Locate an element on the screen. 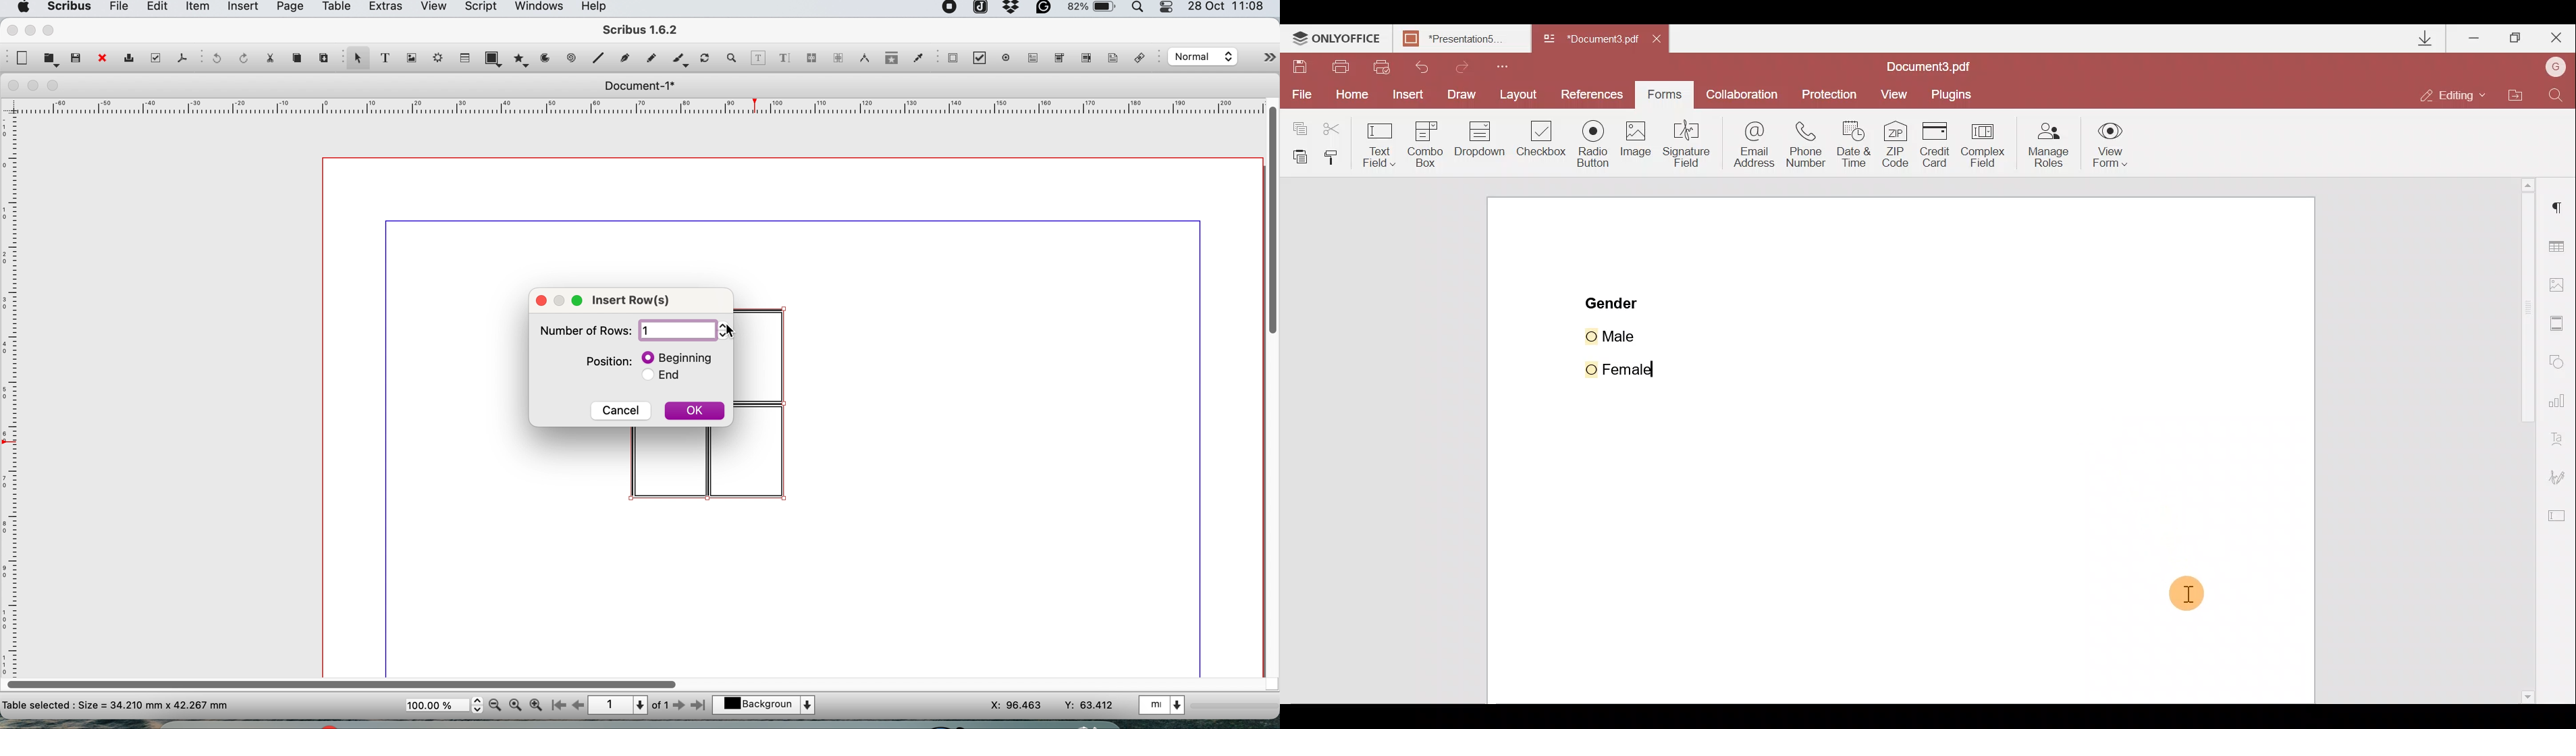  select the image preview quality is located at coordinates (1201, 57).